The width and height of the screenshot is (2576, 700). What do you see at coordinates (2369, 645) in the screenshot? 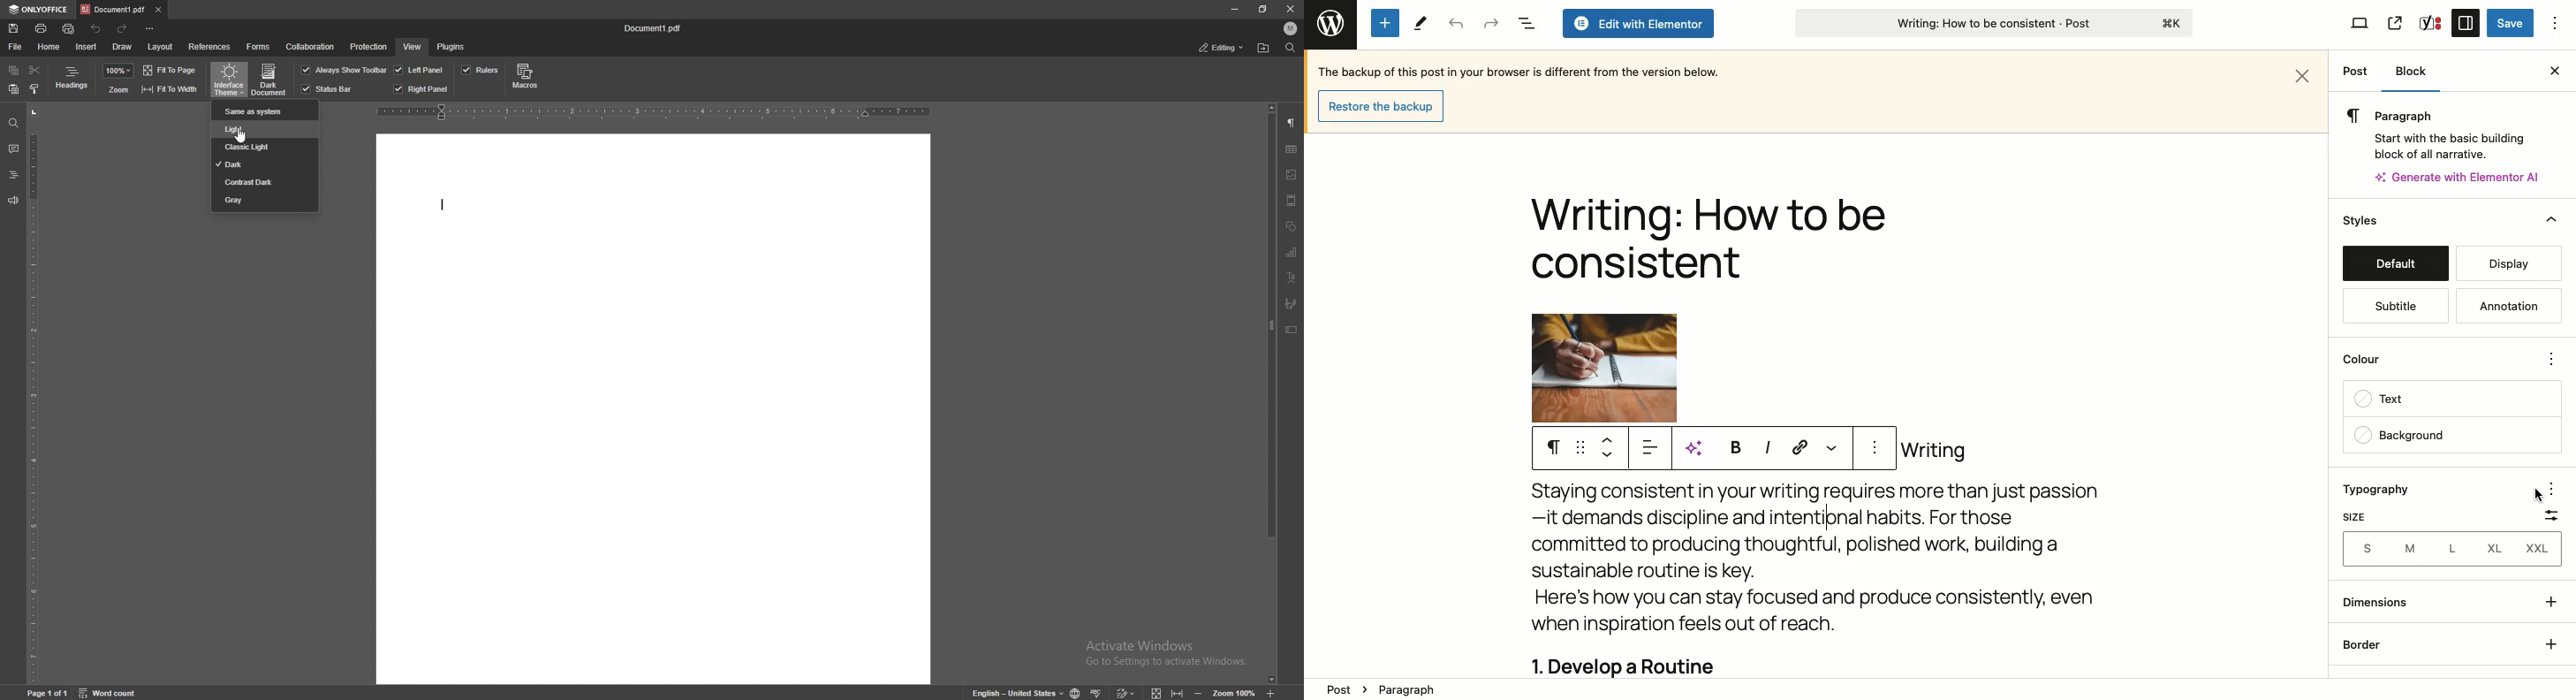
I see `Border` at bounding box center [2369, 645].